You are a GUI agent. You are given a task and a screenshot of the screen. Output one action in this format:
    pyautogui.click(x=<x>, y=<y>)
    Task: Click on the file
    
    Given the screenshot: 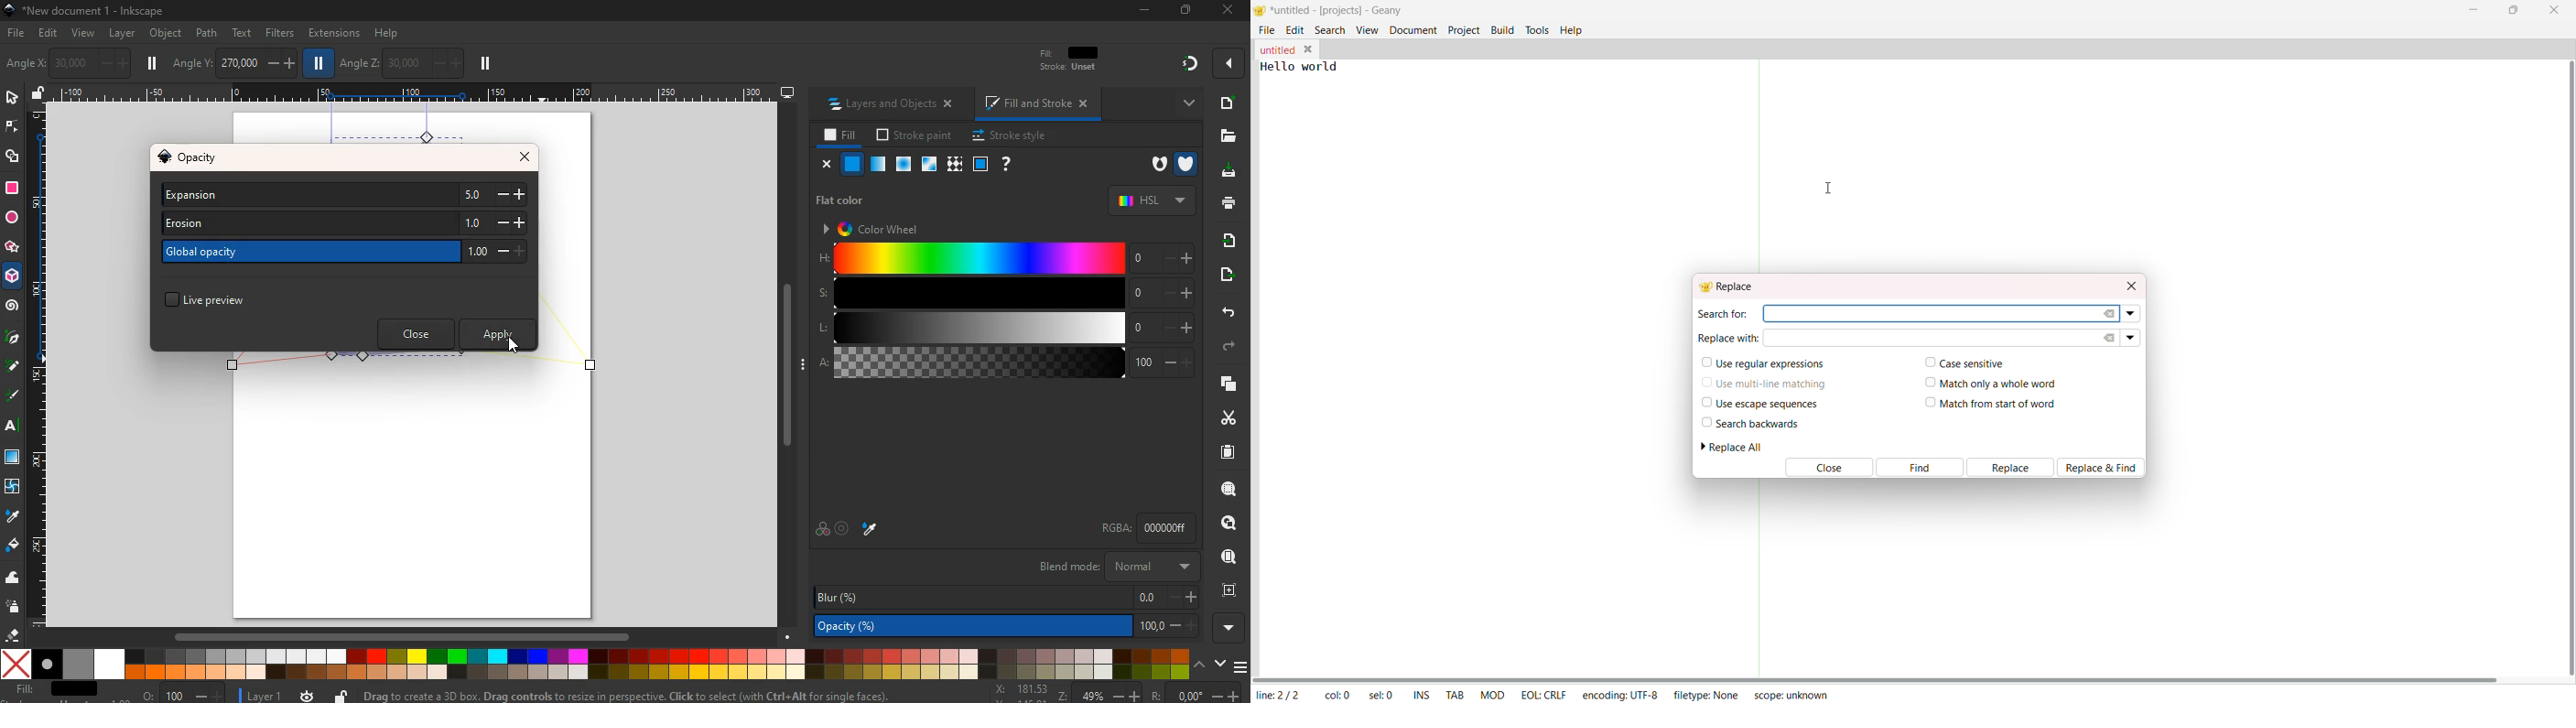 What is the action you would take?
    pyautogui.click(x=15, y=32)
    